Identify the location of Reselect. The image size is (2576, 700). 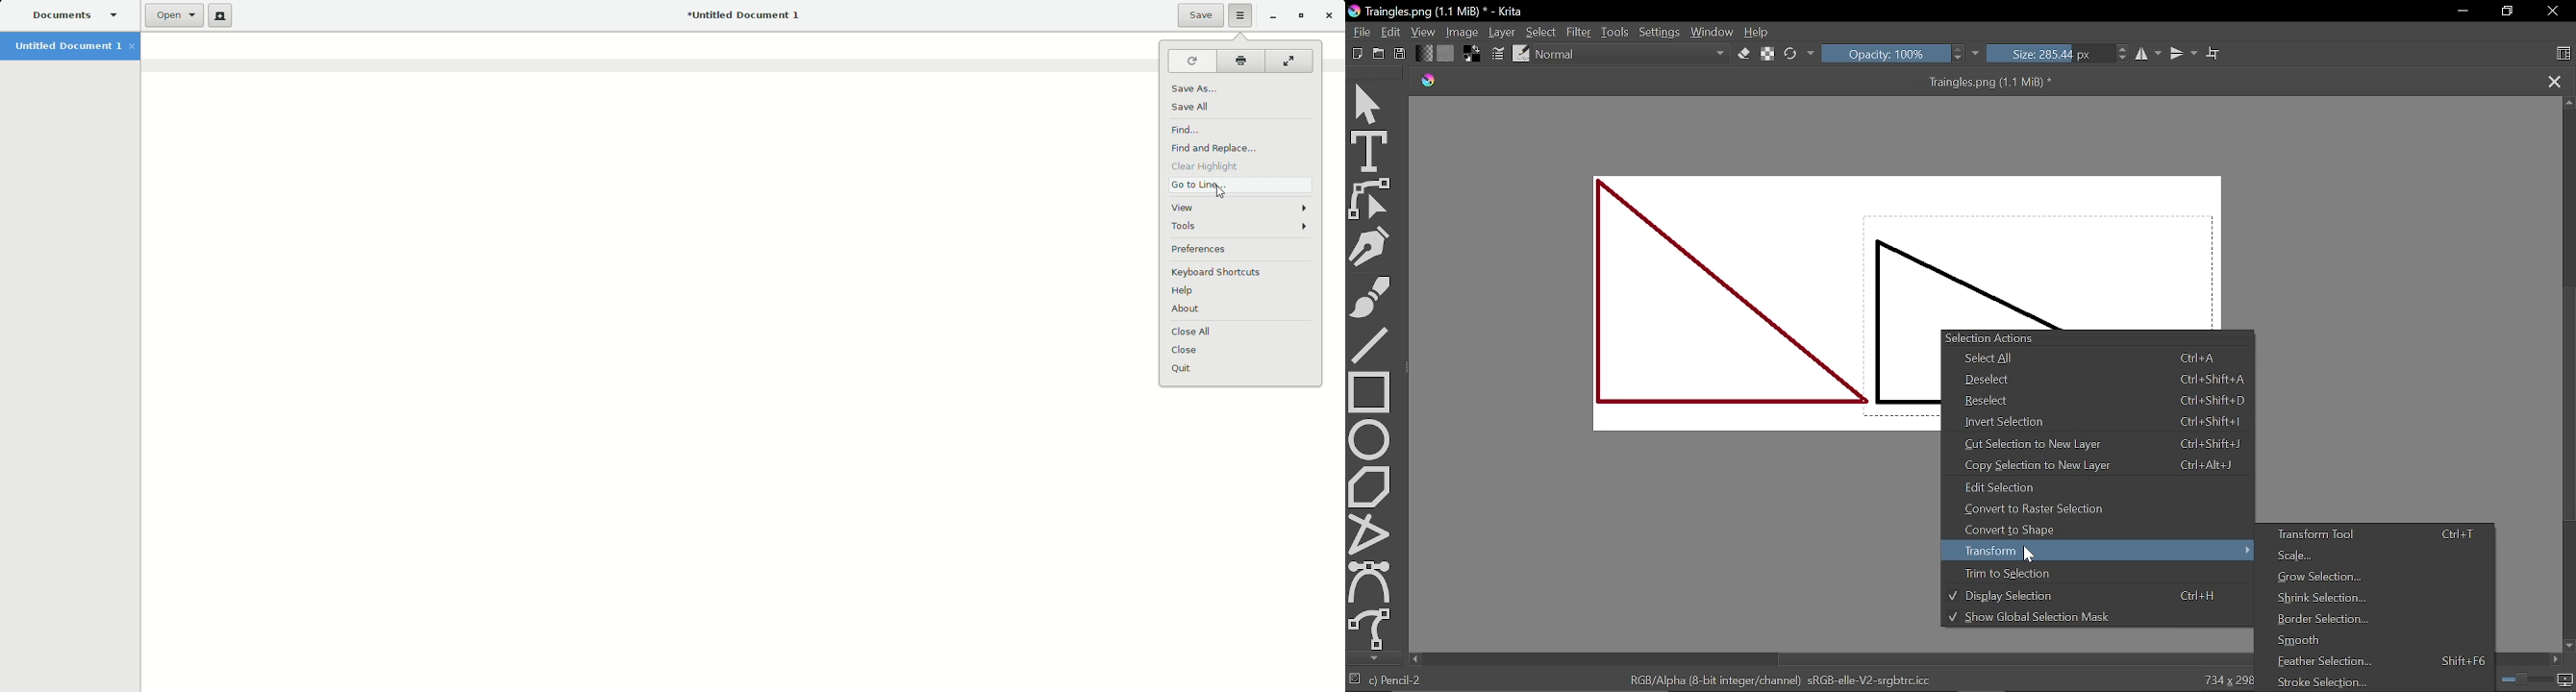
(2100, 401).